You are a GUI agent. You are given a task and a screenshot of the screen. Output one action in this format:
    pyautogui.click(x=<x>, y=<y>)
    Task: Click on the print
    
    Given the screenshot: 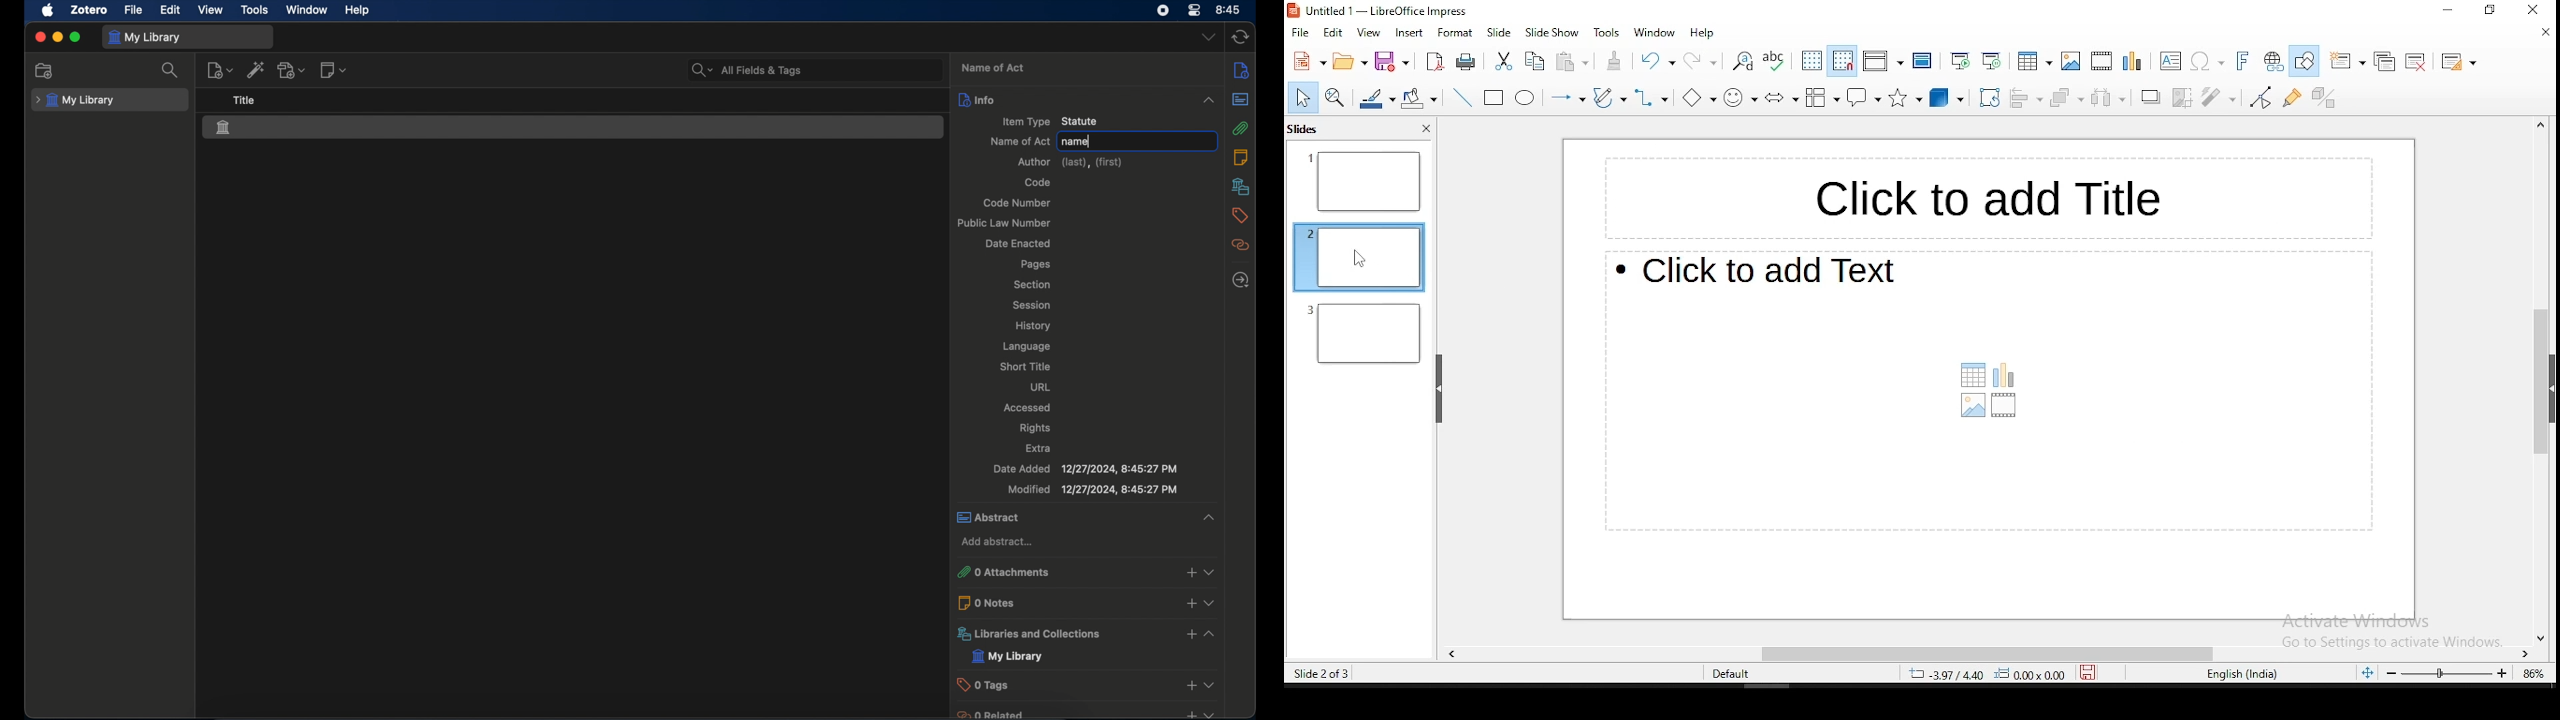 What is the action you would take?
    pyautogui.click(x=1465, y=60)
    